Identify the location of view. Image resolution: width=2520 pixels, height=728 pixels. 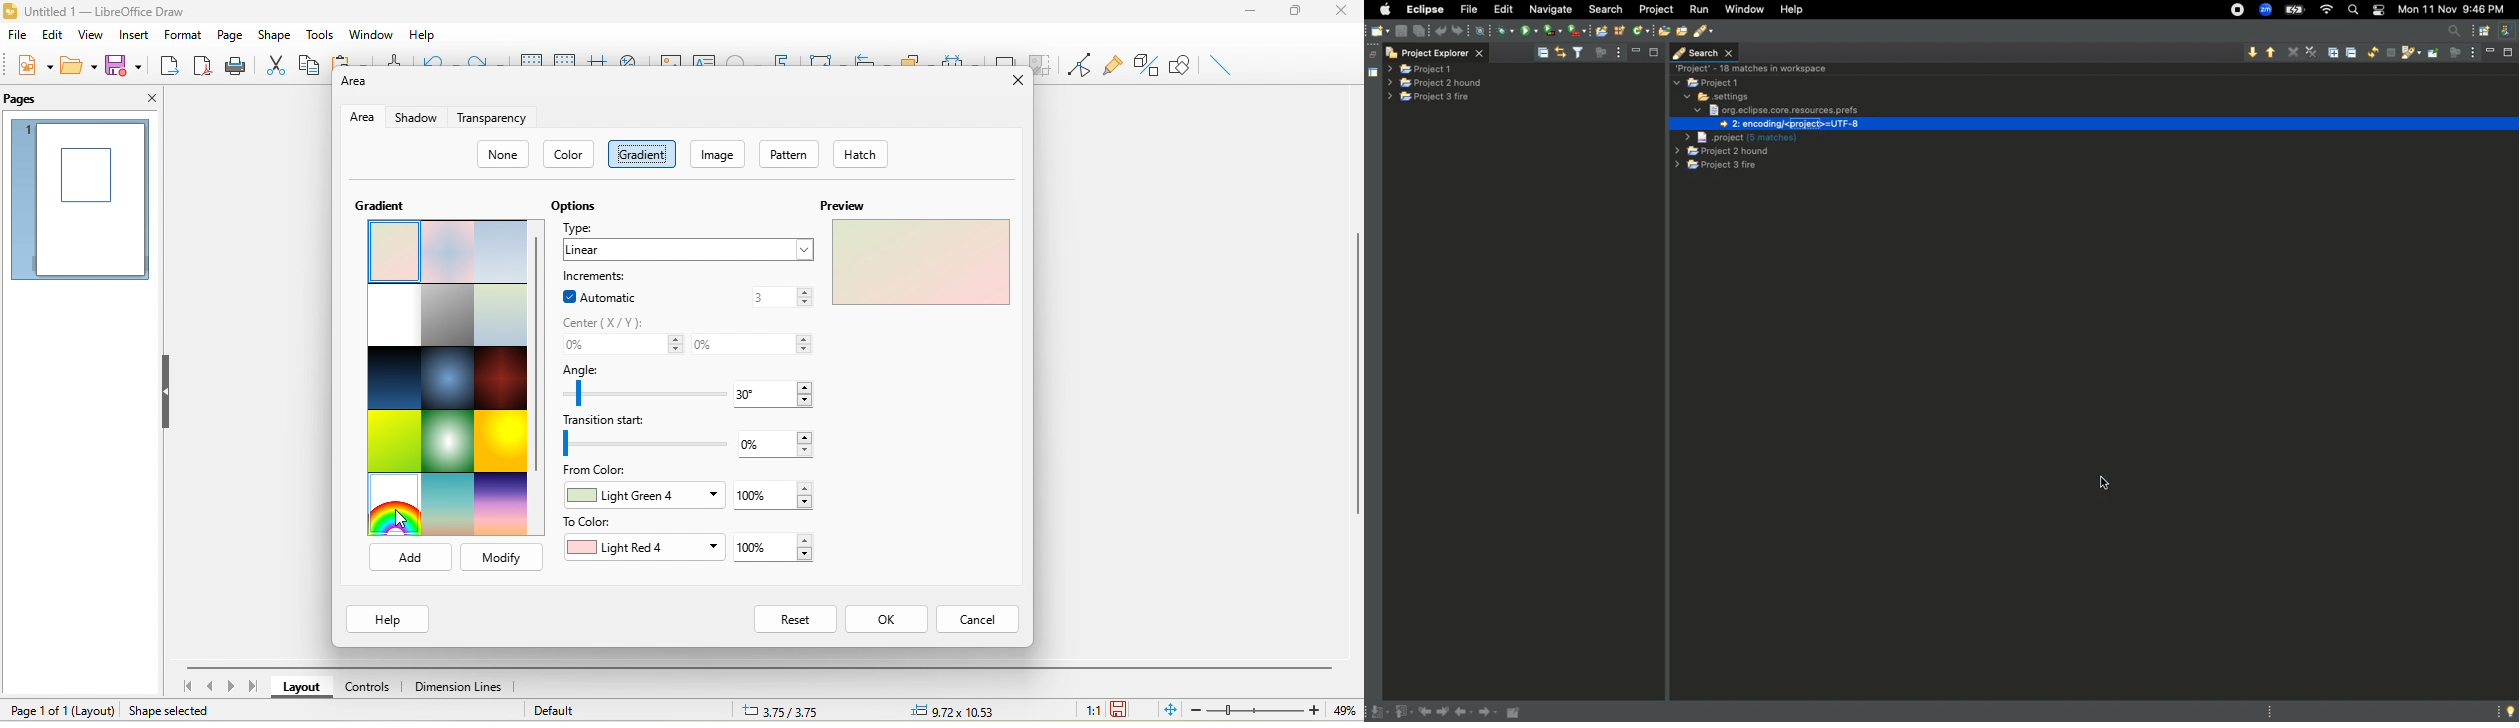
(93, 38).